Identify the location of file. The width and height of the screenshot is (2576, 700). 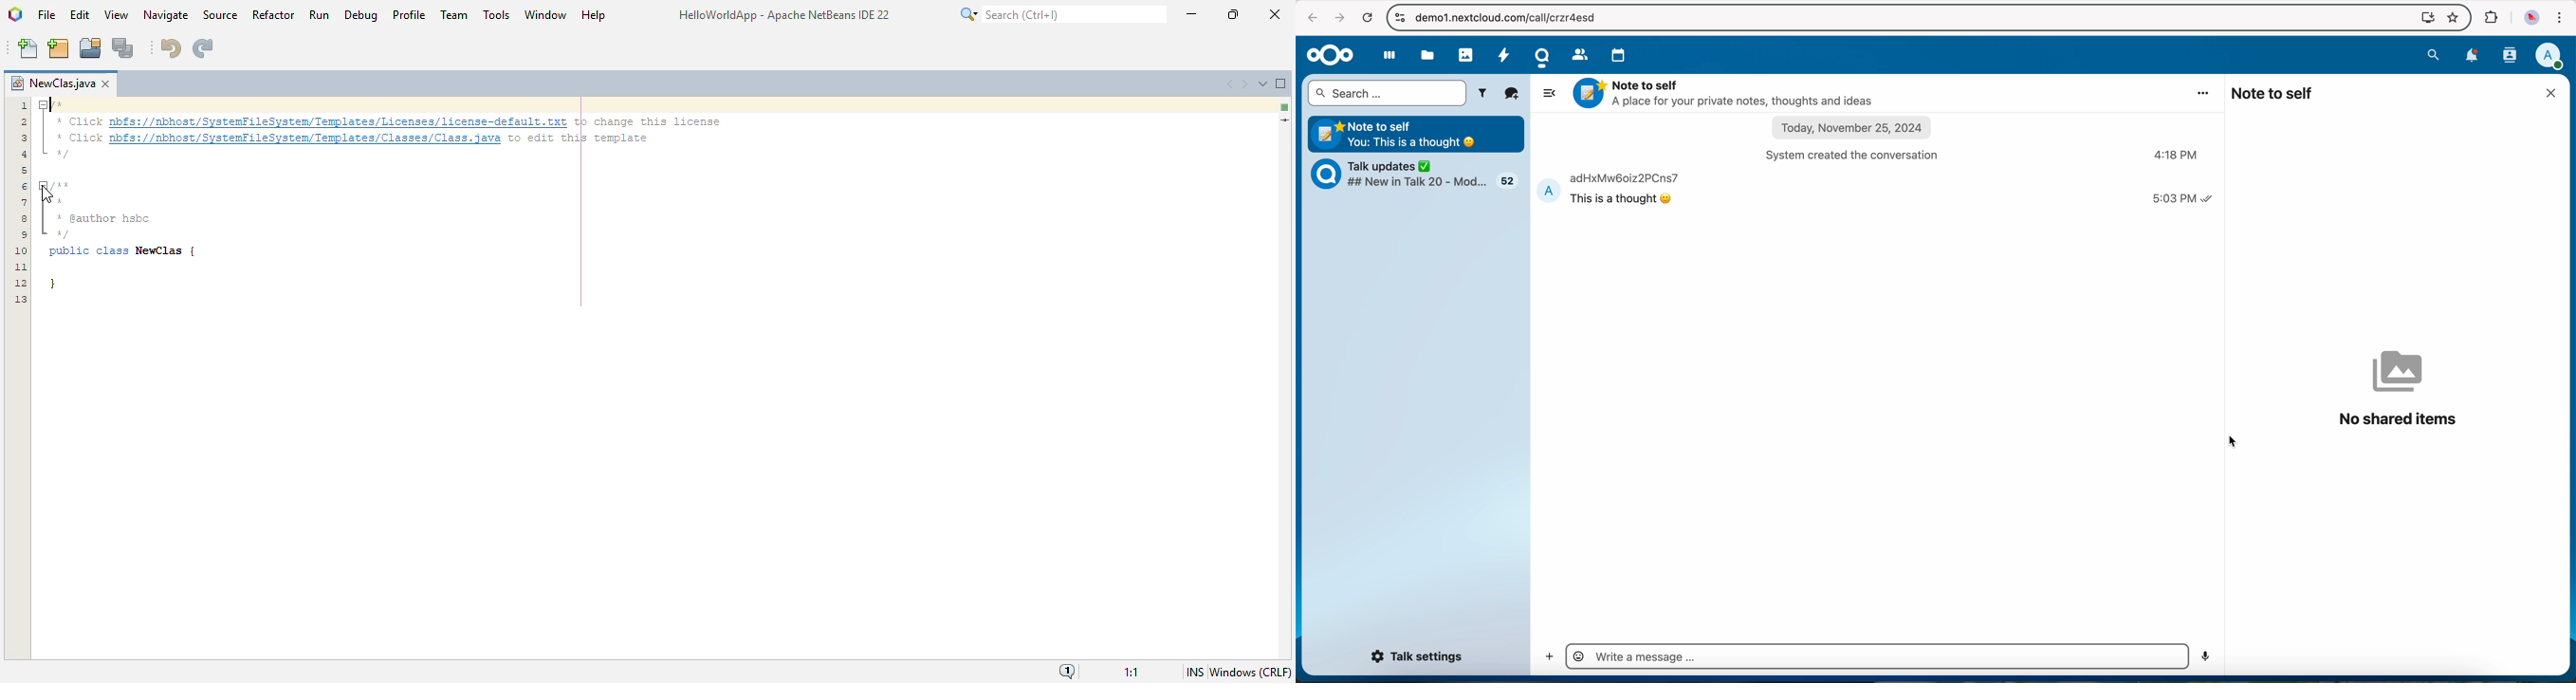
(47, 15).